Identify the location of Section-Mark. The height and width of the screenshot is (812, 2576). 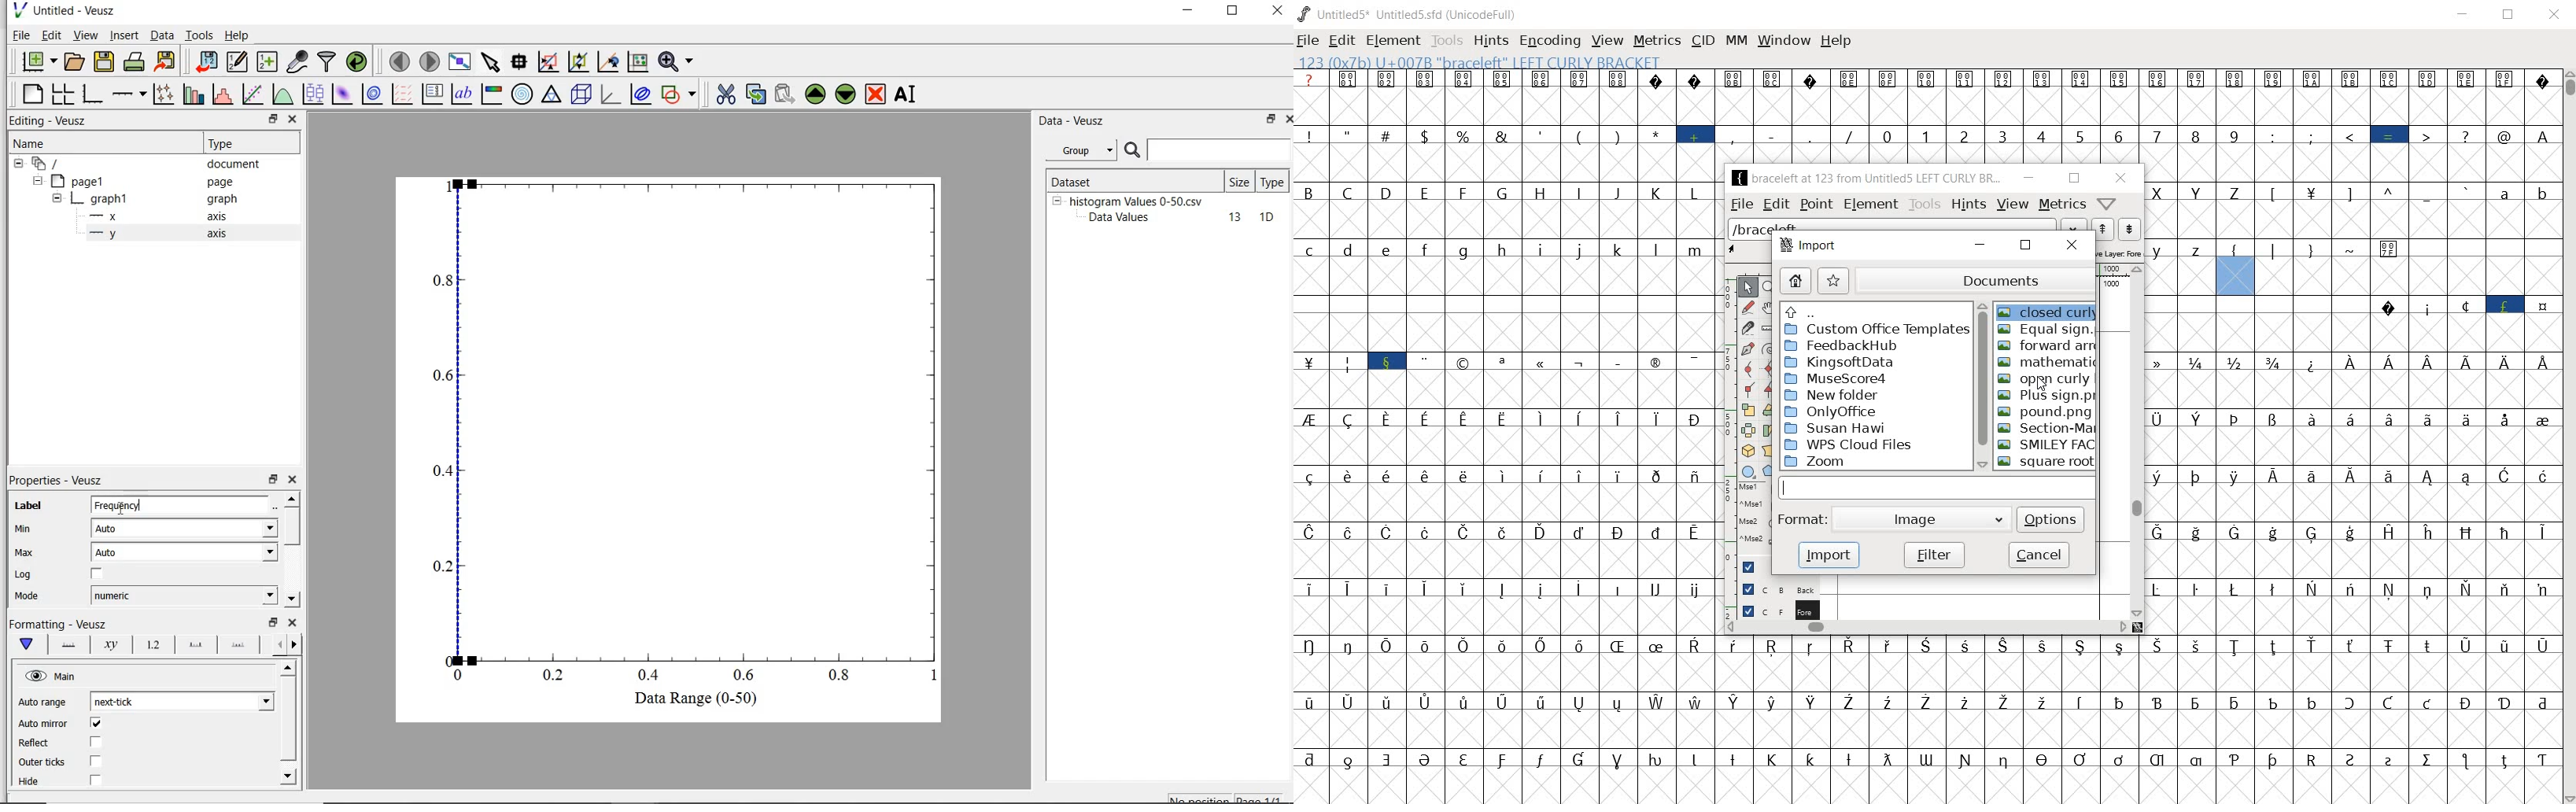
(2048, 428).